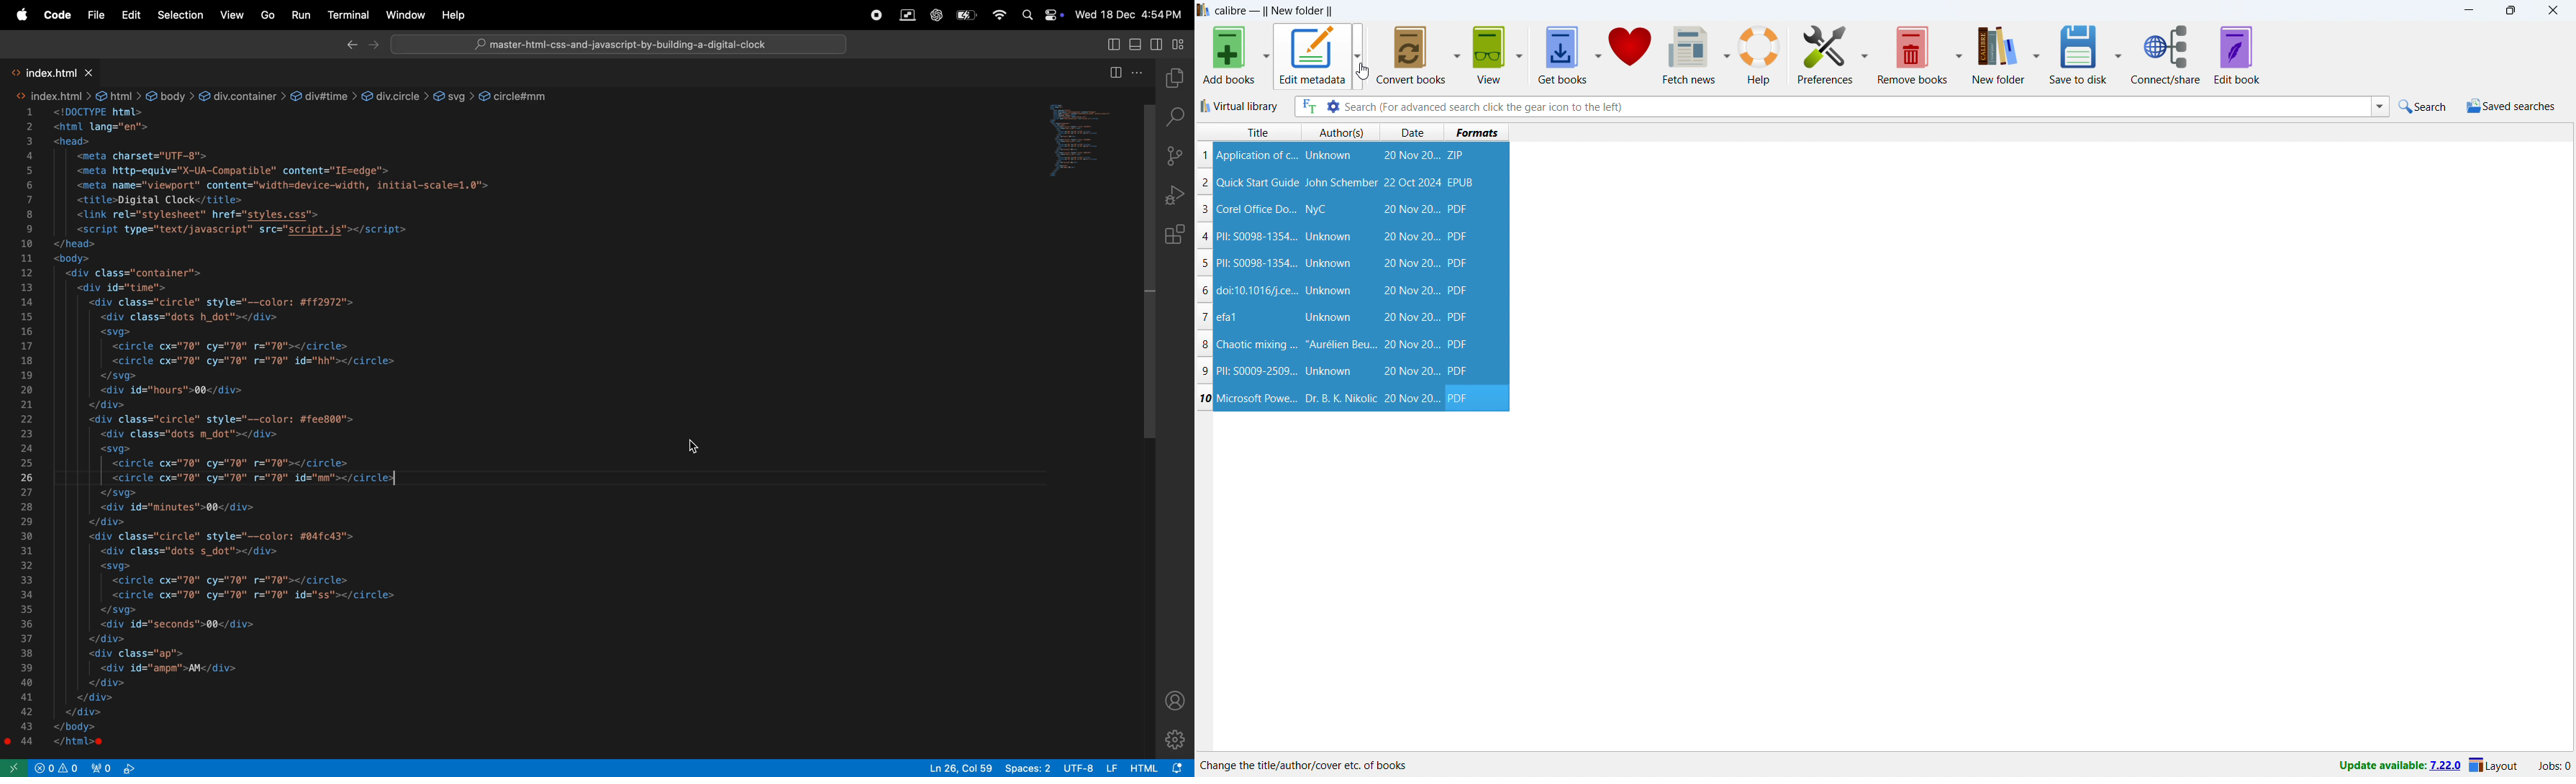 Image resolution: width=2576 pixels, height=784 pixels. What do you see at coordinates (1457, 263) in the screenshot?
I see `PDF` at bounding box center [1457, 263].